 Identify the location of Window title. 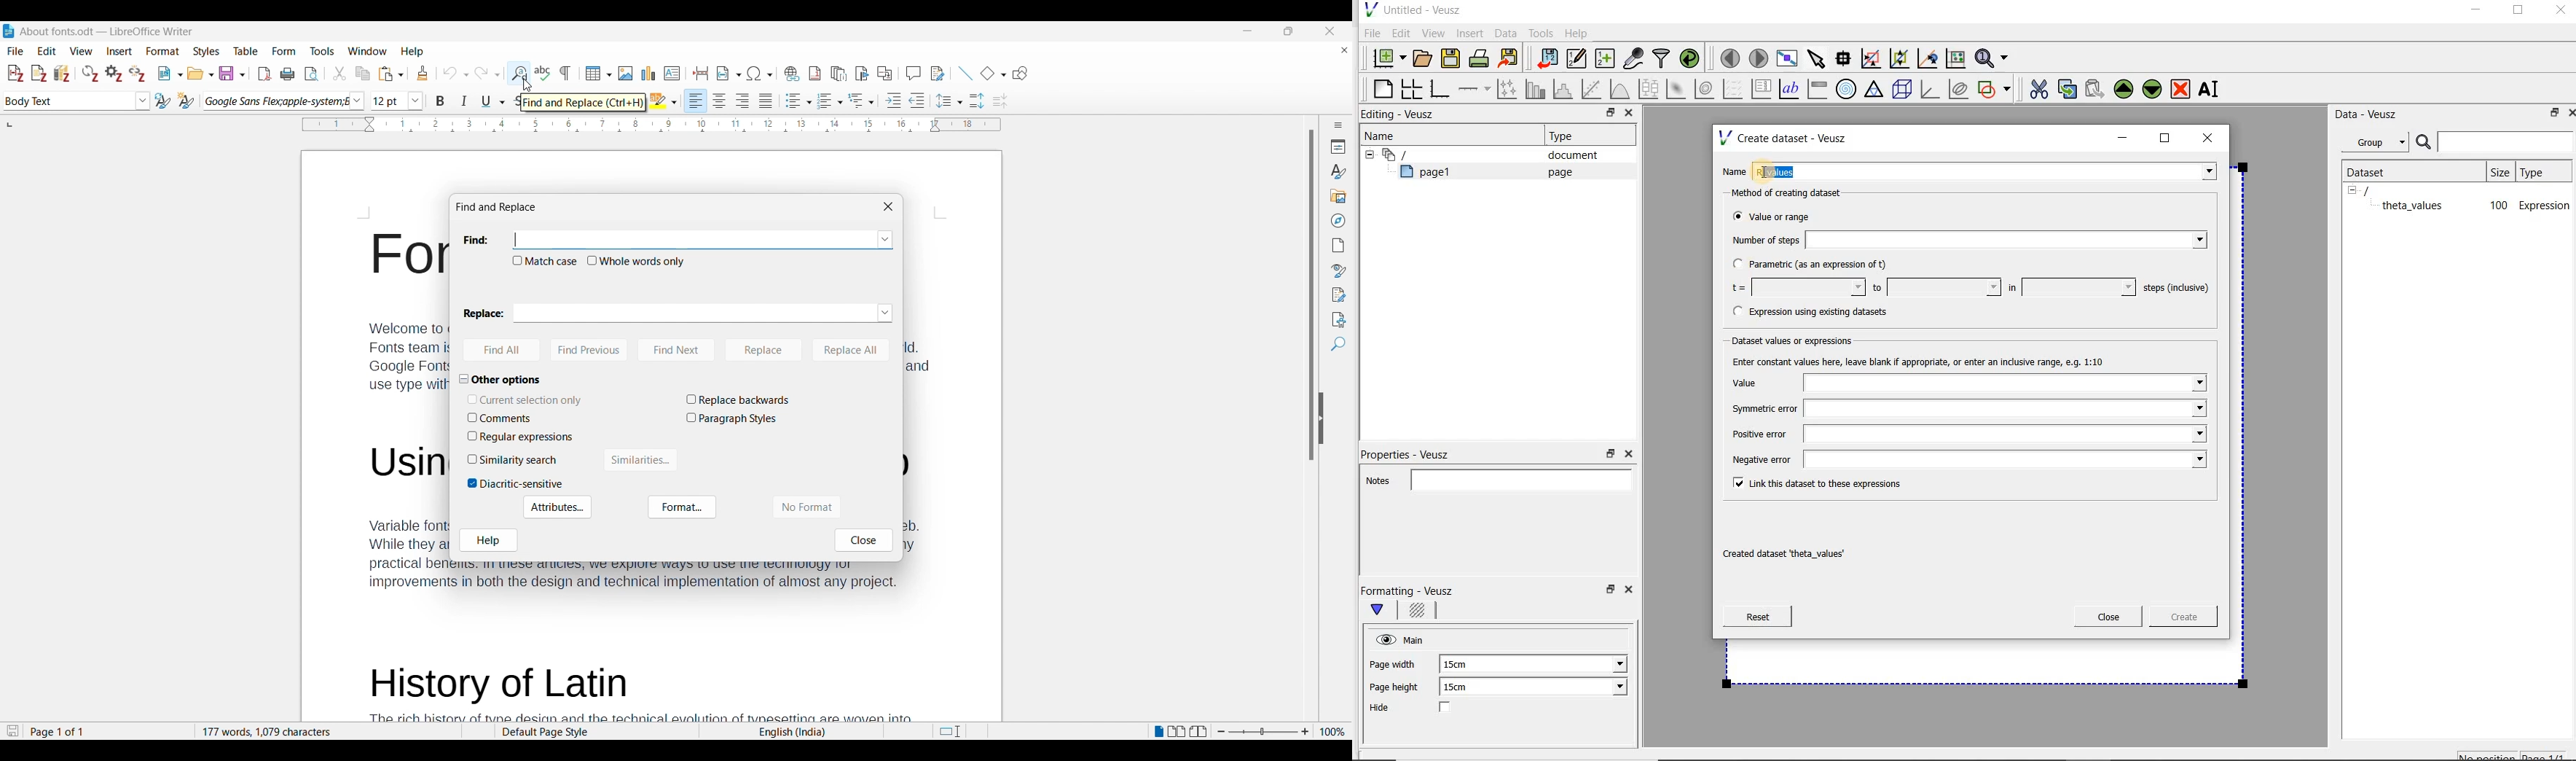
(497, 207).